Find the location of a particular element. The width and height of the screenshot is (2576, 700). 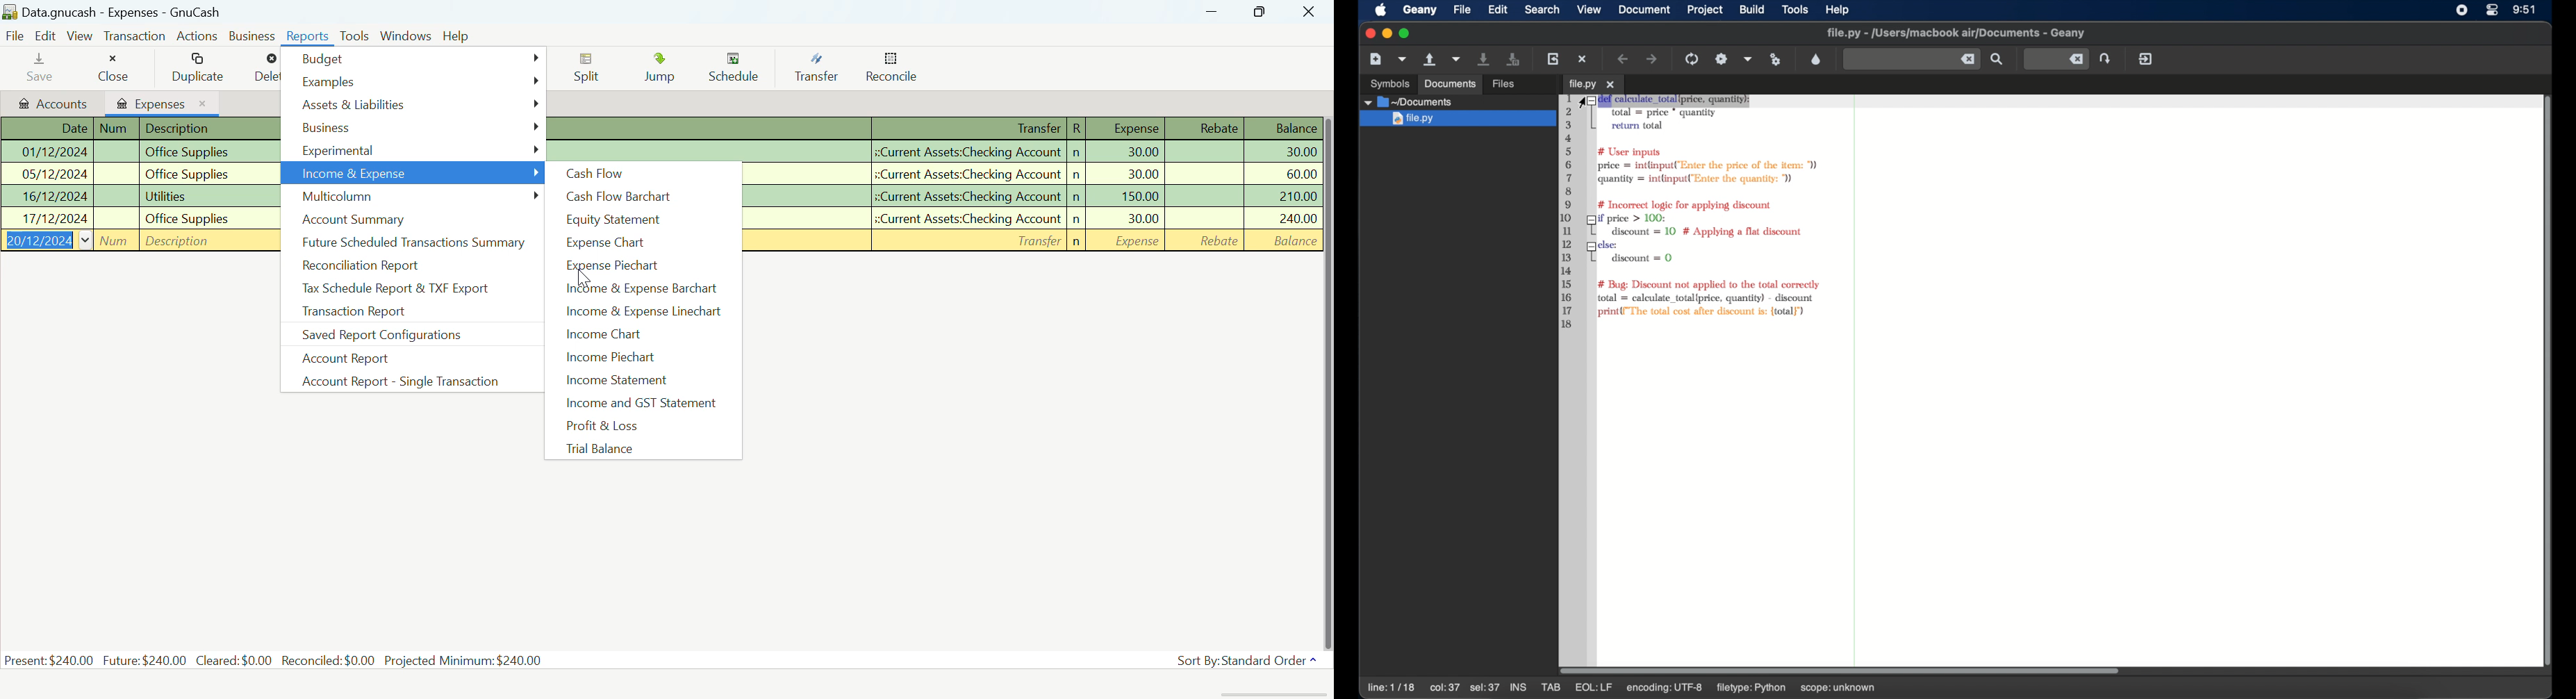

Office Supplies is located at coordinates (137, 173).